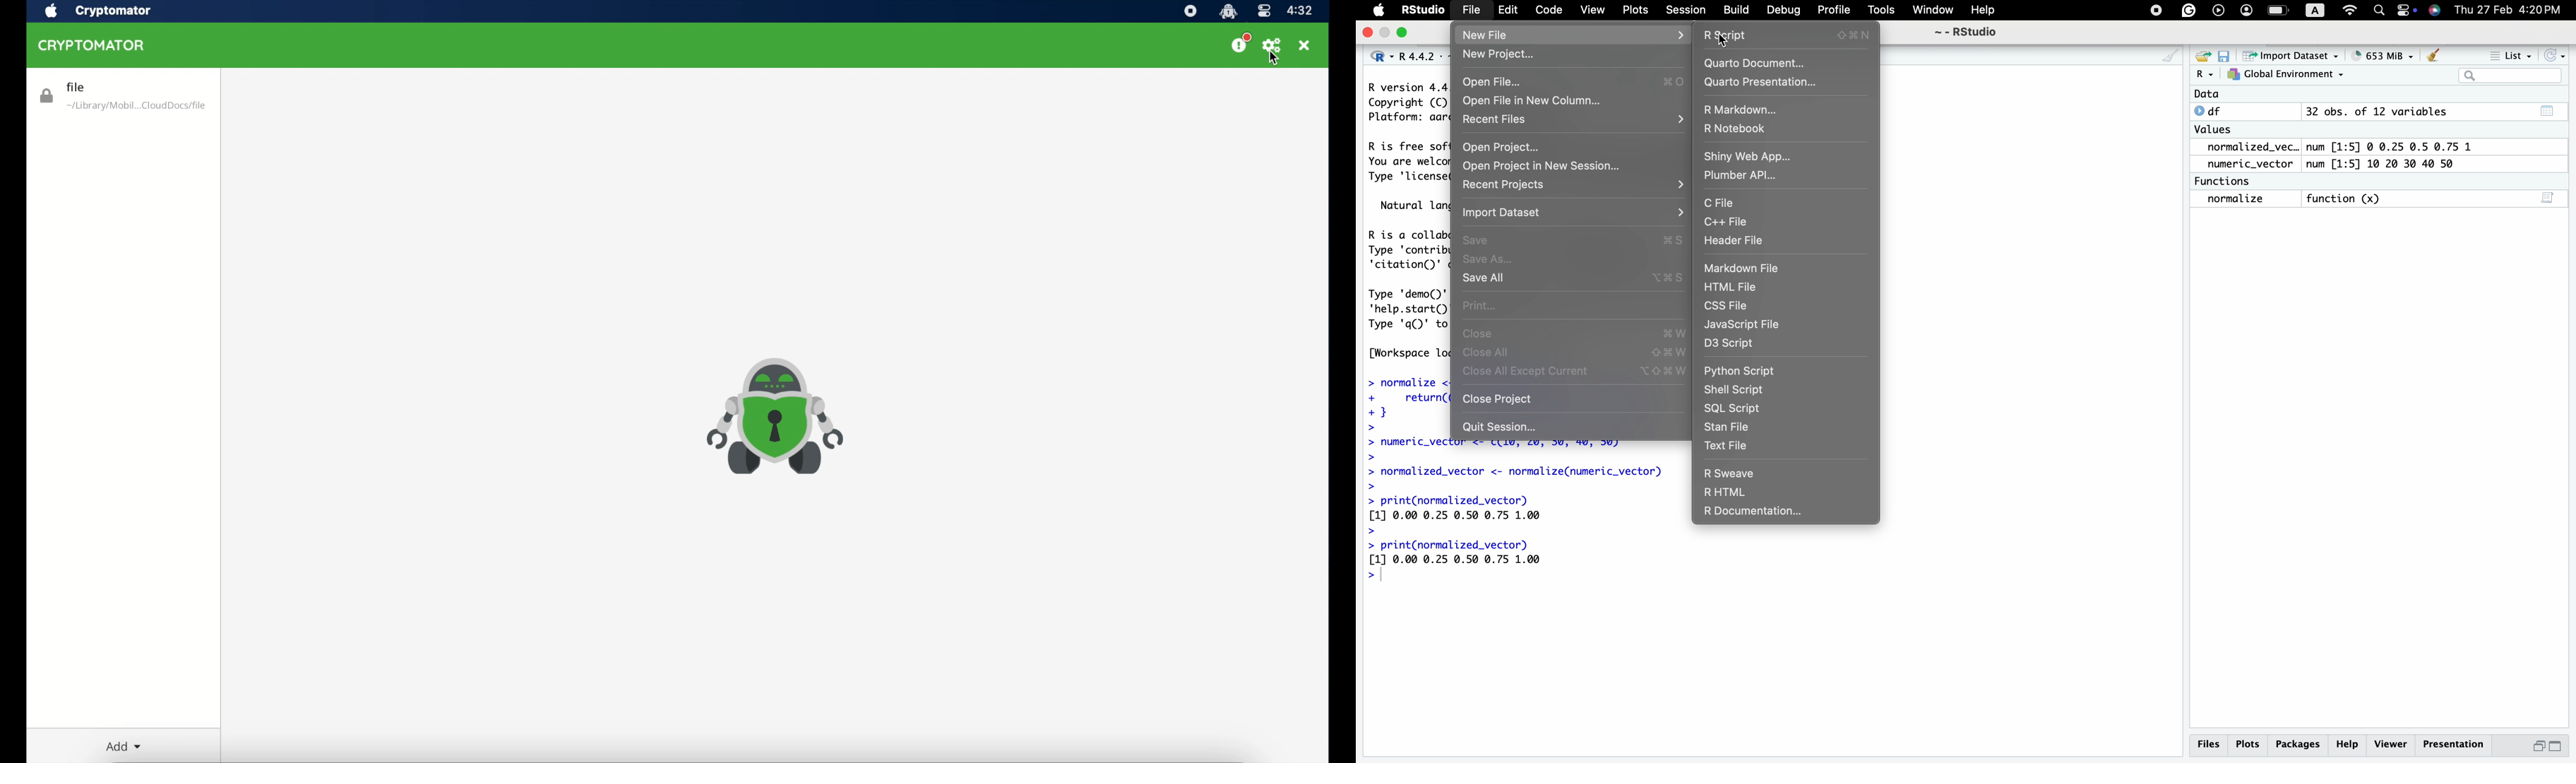 The image size is (2576, 784). I want to click on Close, so click(1480, 336).